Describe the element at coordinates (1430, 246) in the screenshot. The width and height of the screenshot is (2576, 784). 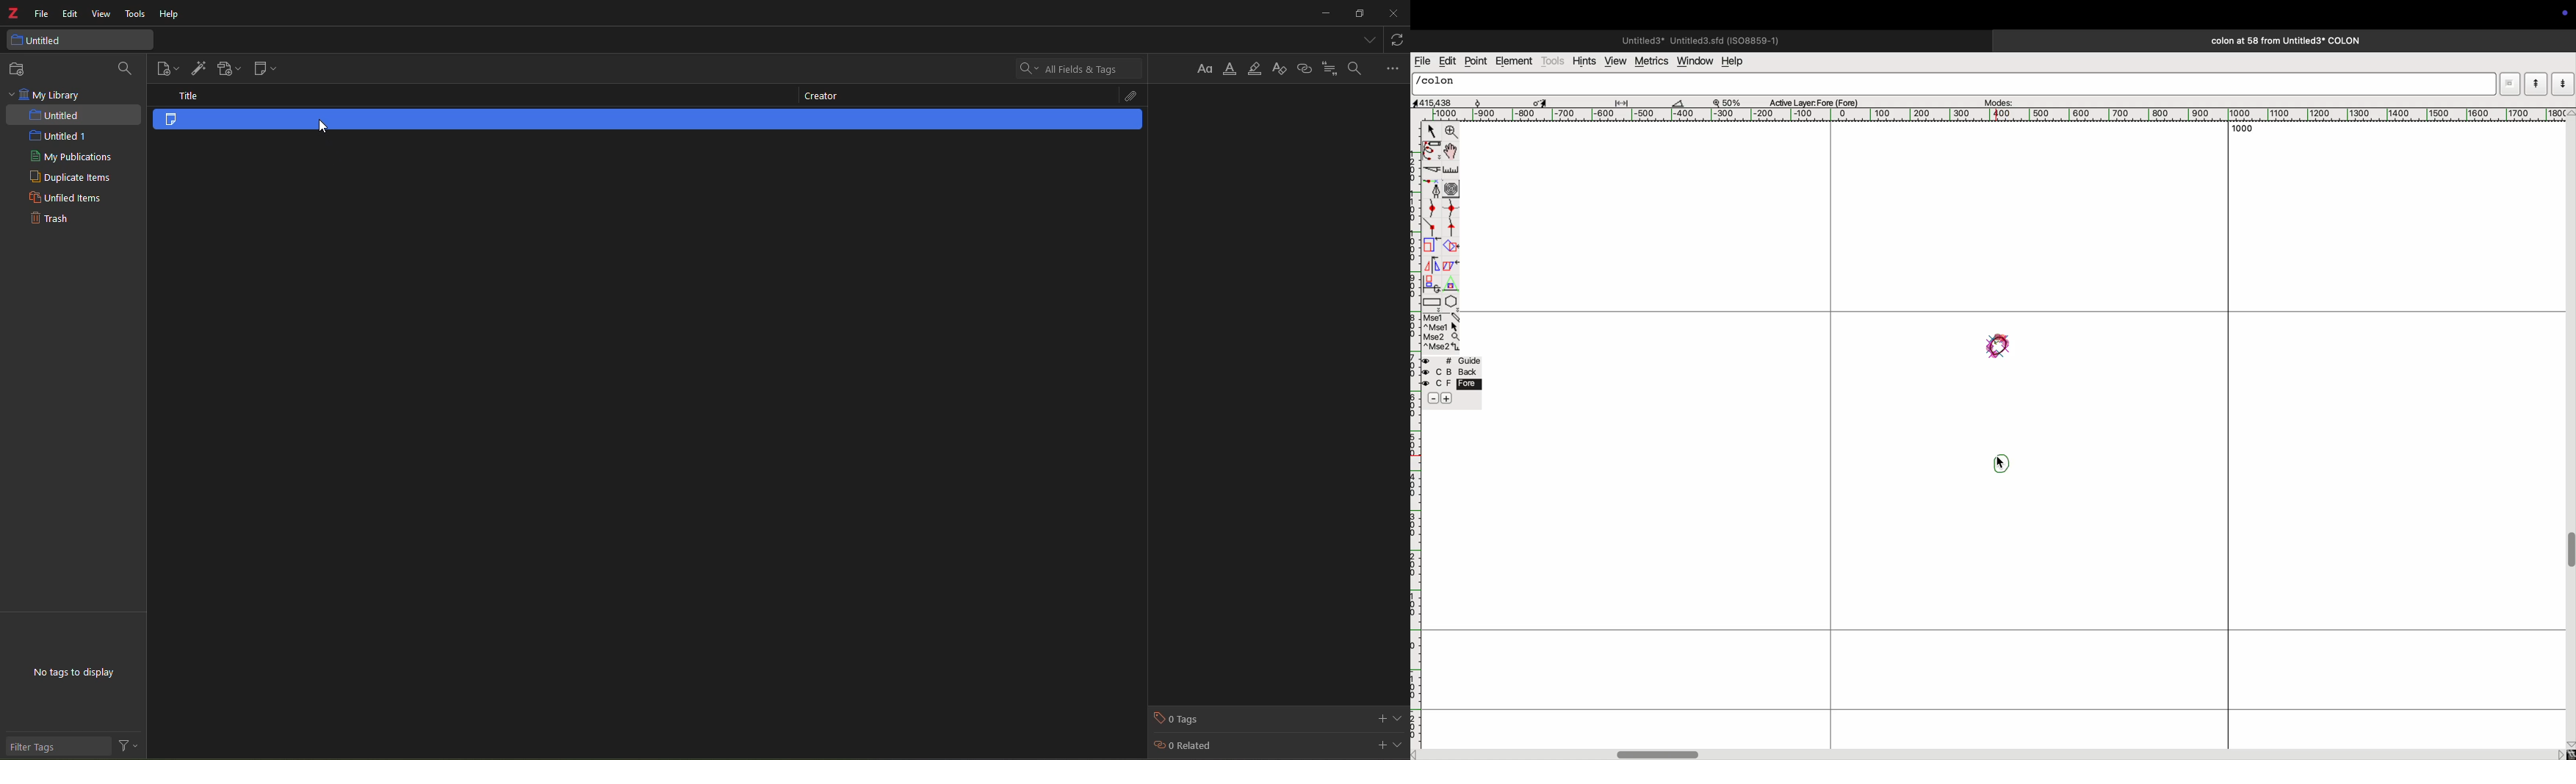
I see `minimize` at that location.